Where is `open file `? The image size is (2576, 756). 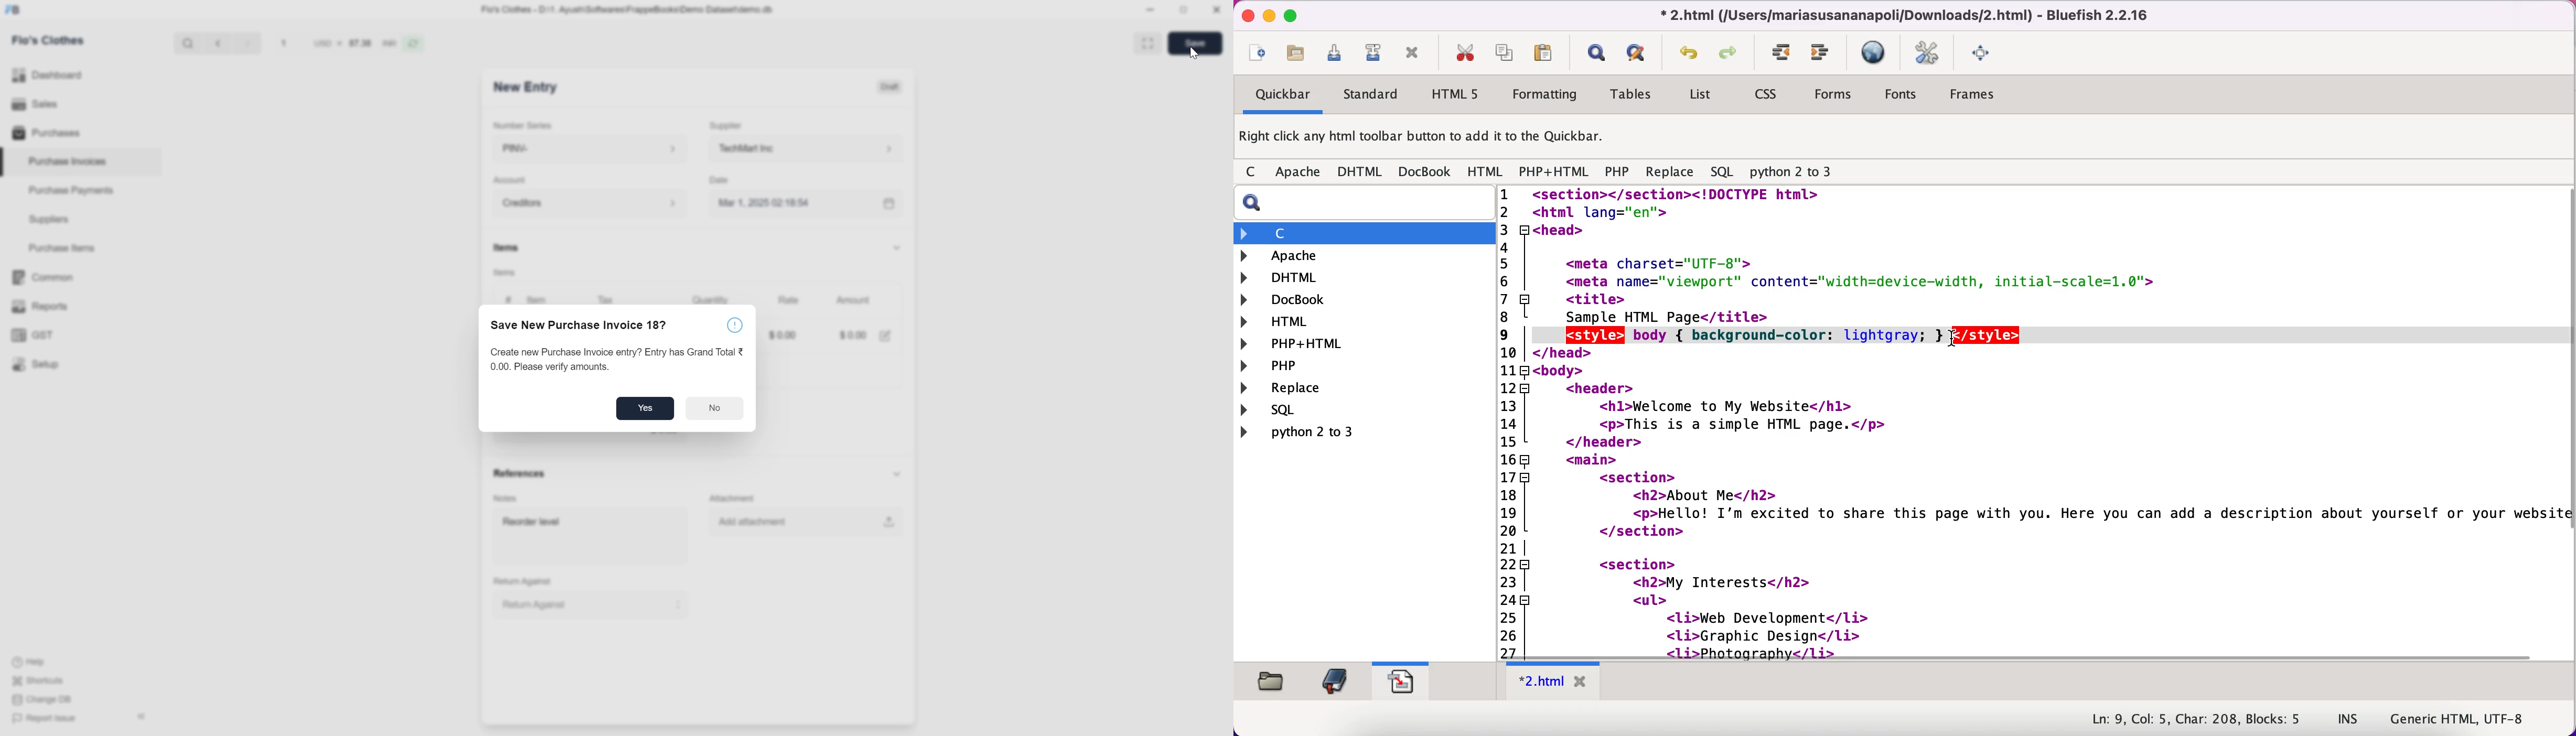
open file  is located at coordinates (1301, 56).